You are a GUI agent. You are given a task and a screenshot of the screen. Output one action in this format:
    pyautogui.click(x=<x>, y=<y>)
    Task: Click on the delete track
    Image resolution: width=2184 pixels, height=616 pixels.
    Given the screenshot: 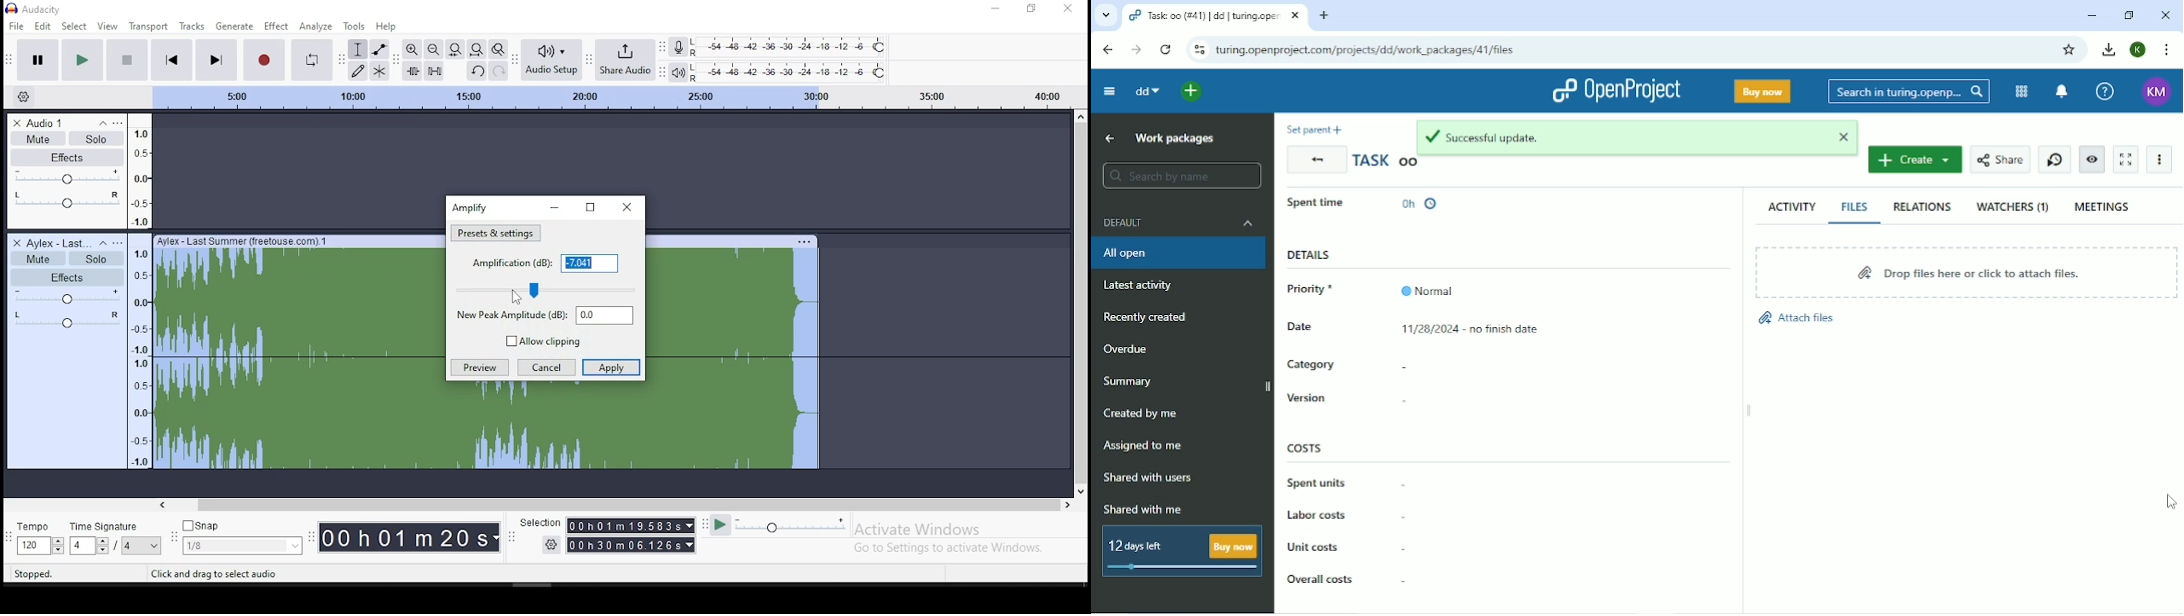 What is the action you would take?
    pyautogui.click(x=18, y=122)
    